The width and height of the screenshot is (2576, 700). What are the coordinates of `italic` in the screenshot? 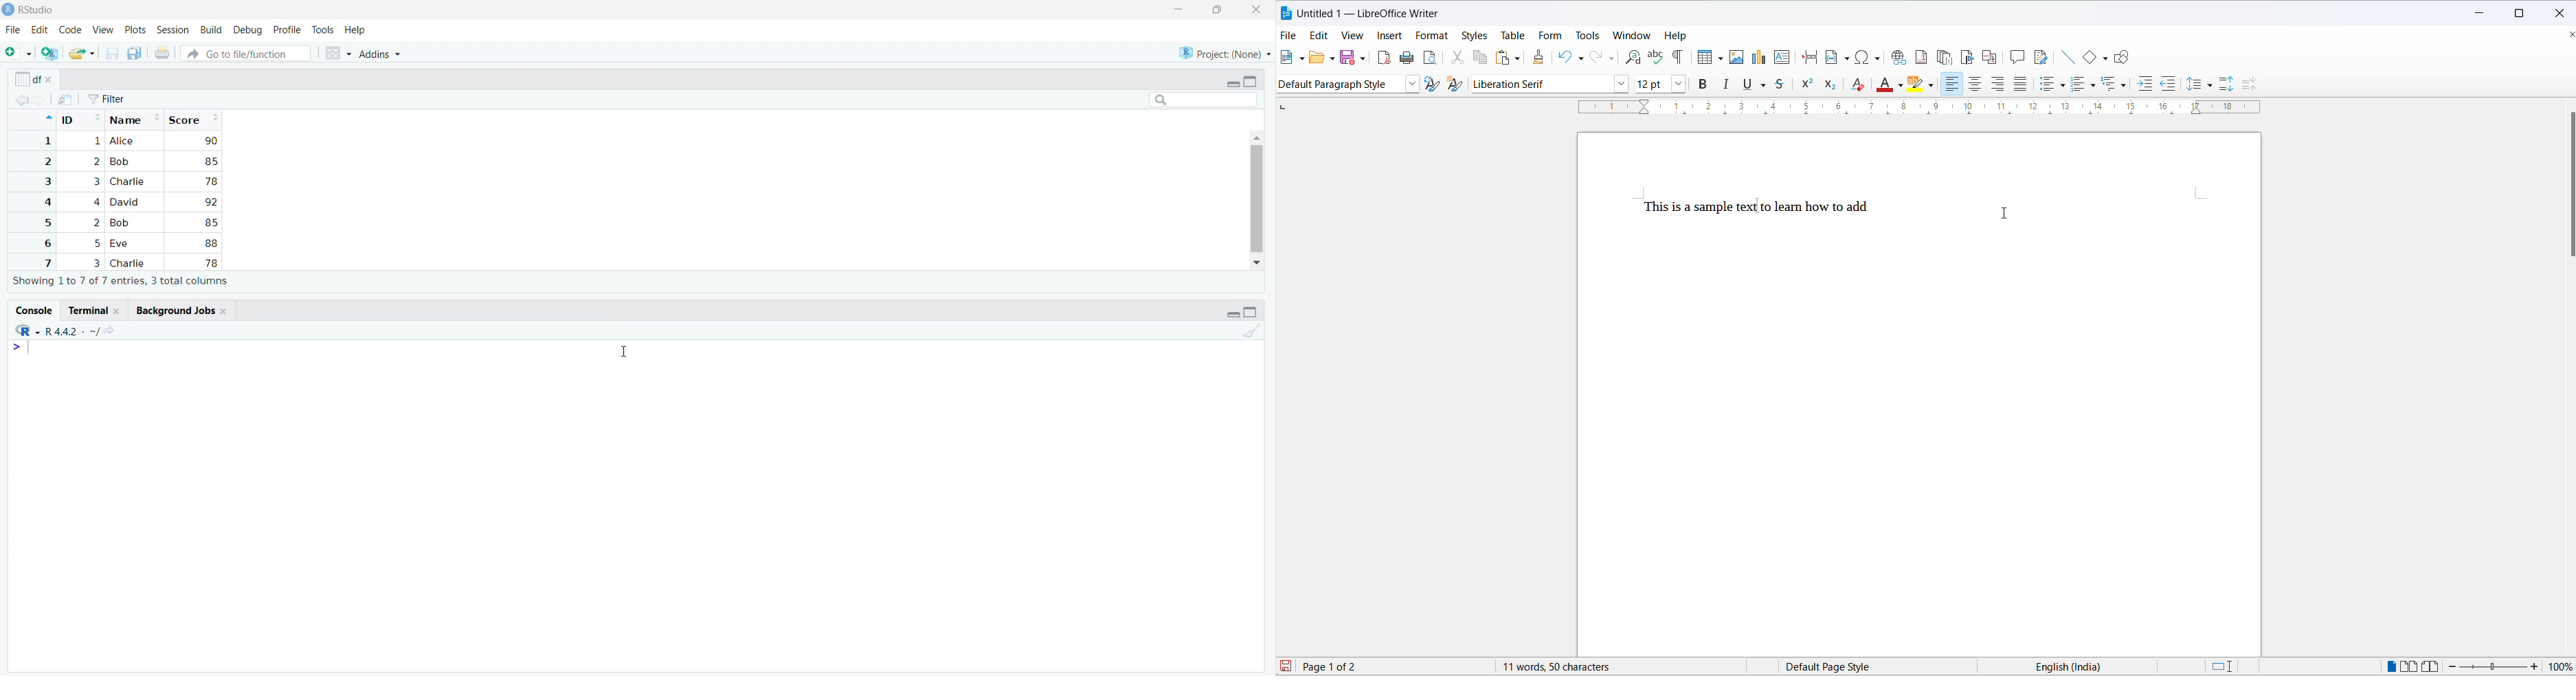 It's located at (1728, 85).